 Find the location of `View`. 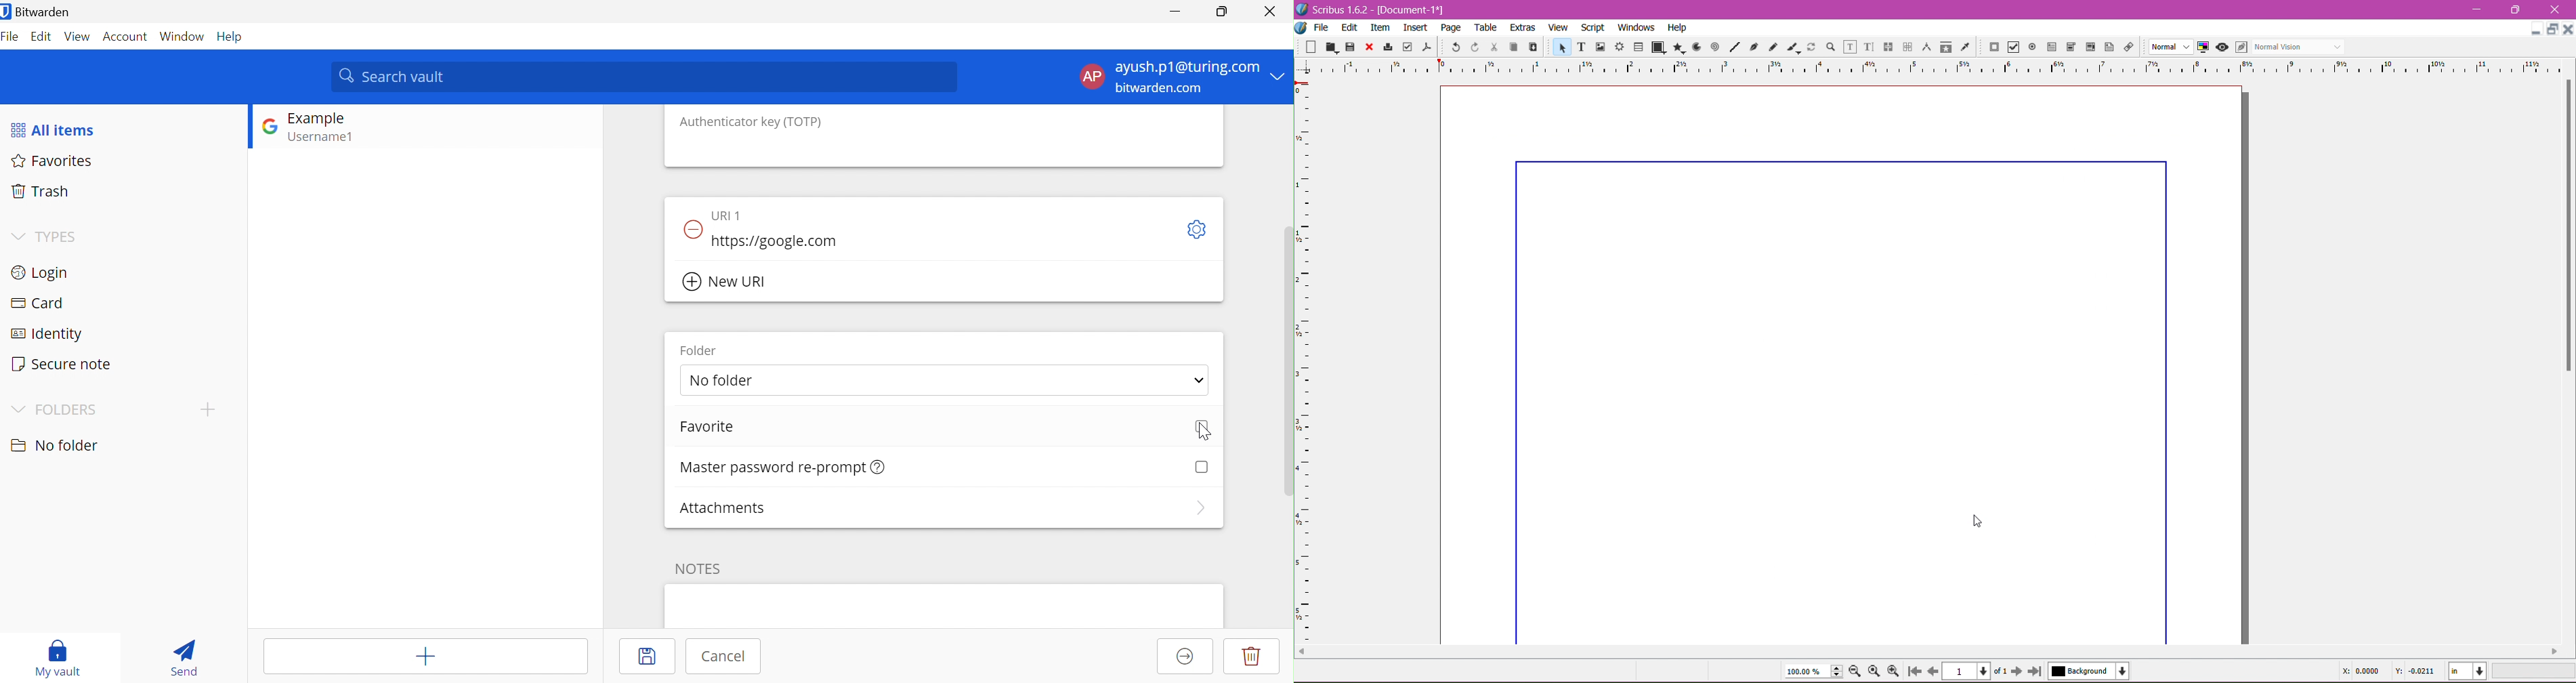

View is located at coordinates (78, 36).